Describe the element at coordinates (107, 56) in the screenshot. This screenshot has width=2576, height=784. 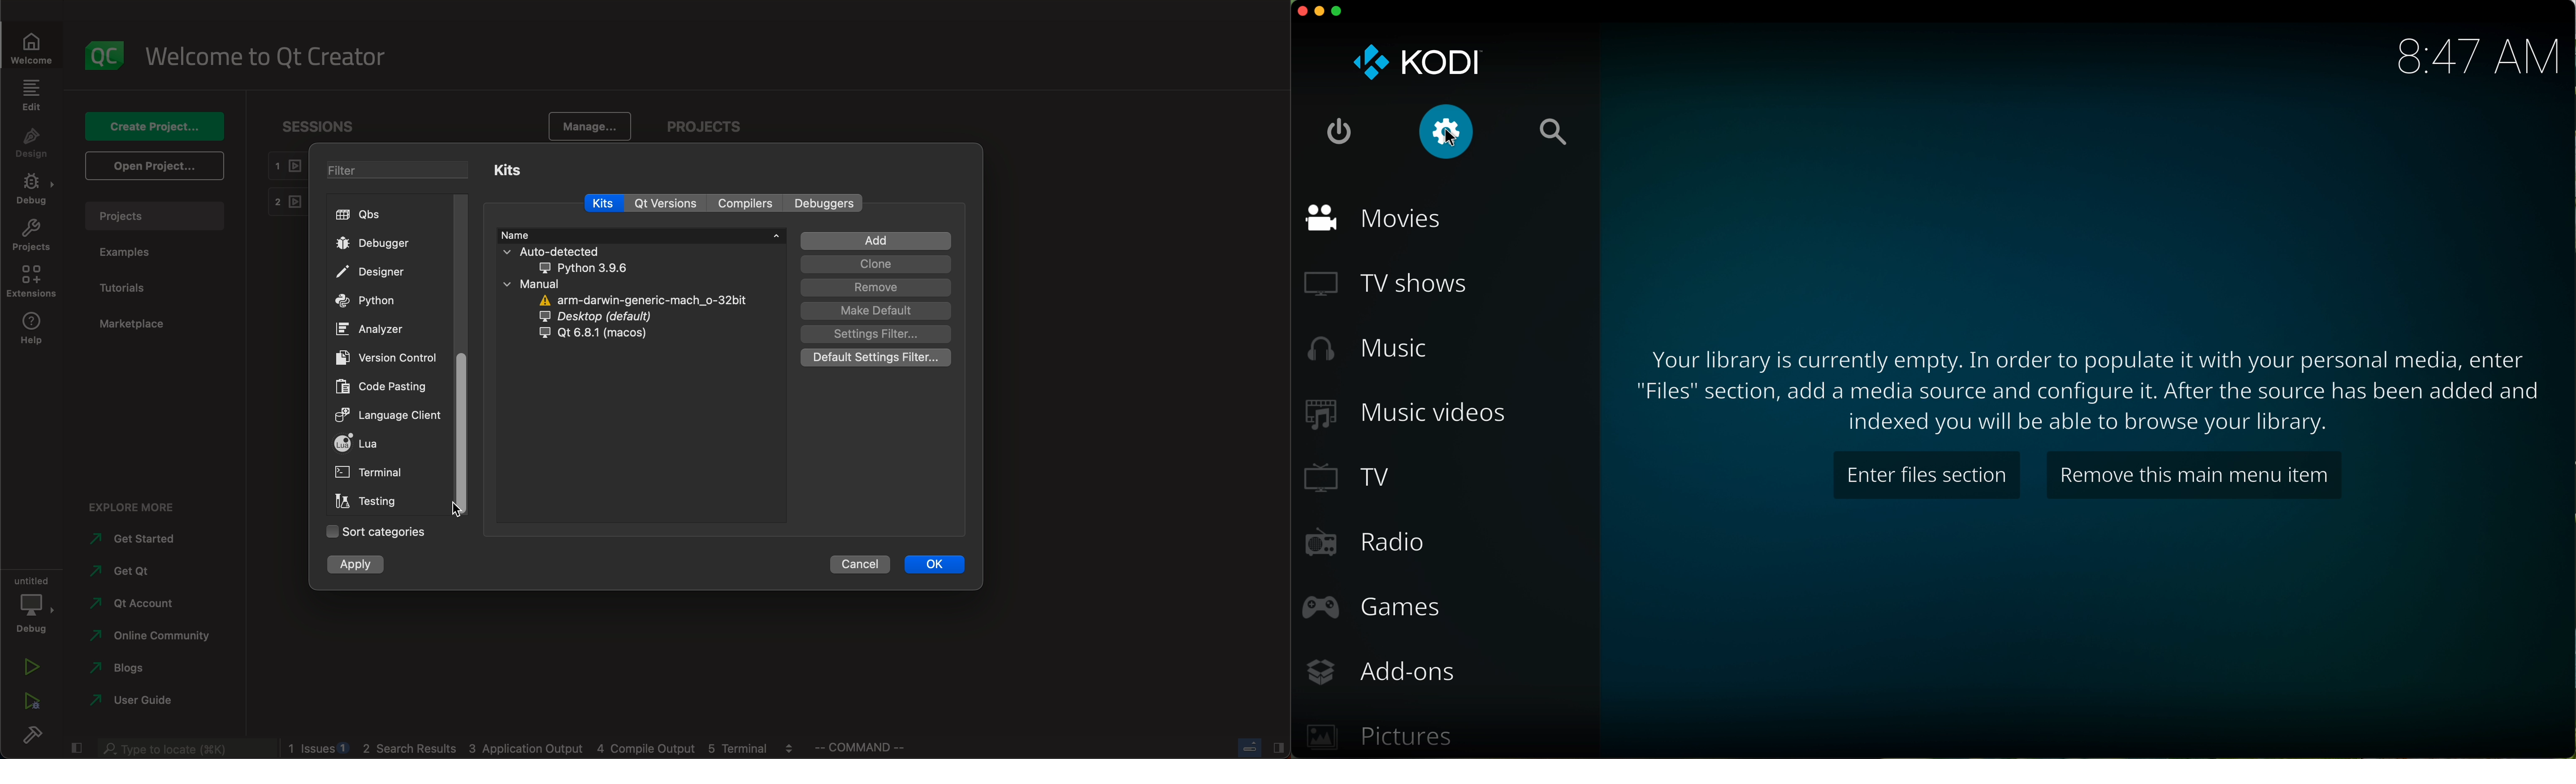
I see `logo` at that location.